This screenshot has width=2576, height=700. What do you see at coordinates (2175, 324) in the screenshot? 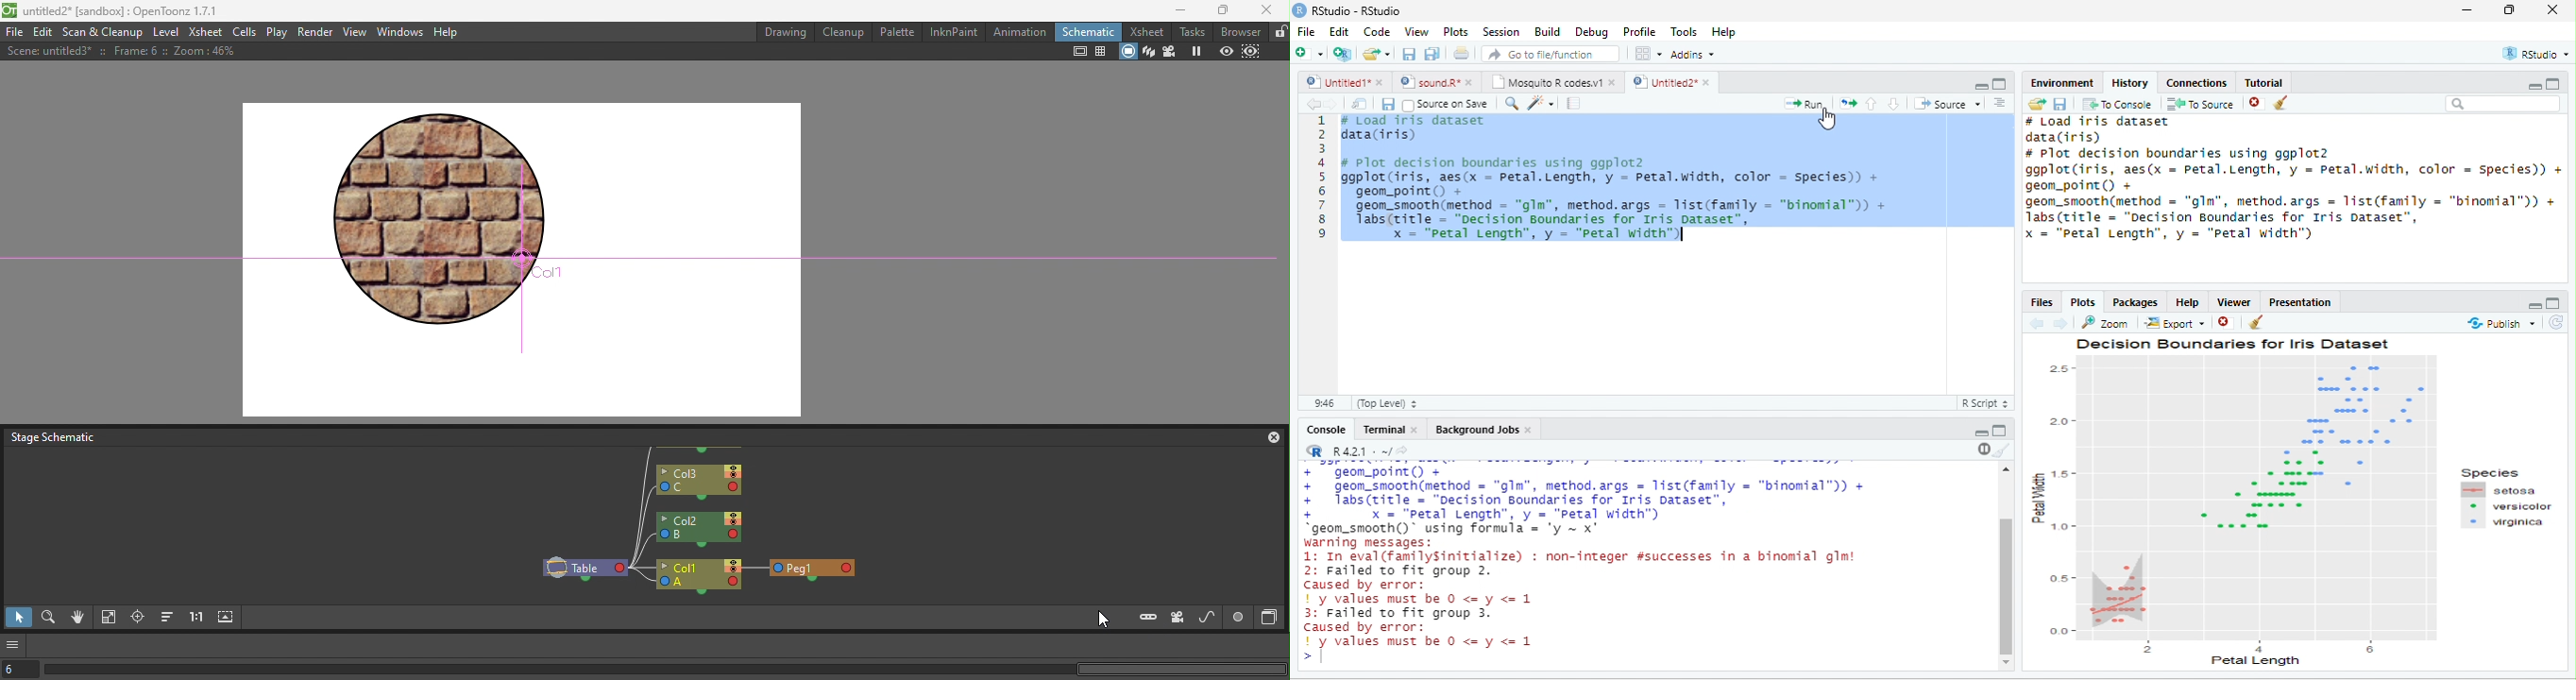
I see `Export` at bounding box center [2175, 324].